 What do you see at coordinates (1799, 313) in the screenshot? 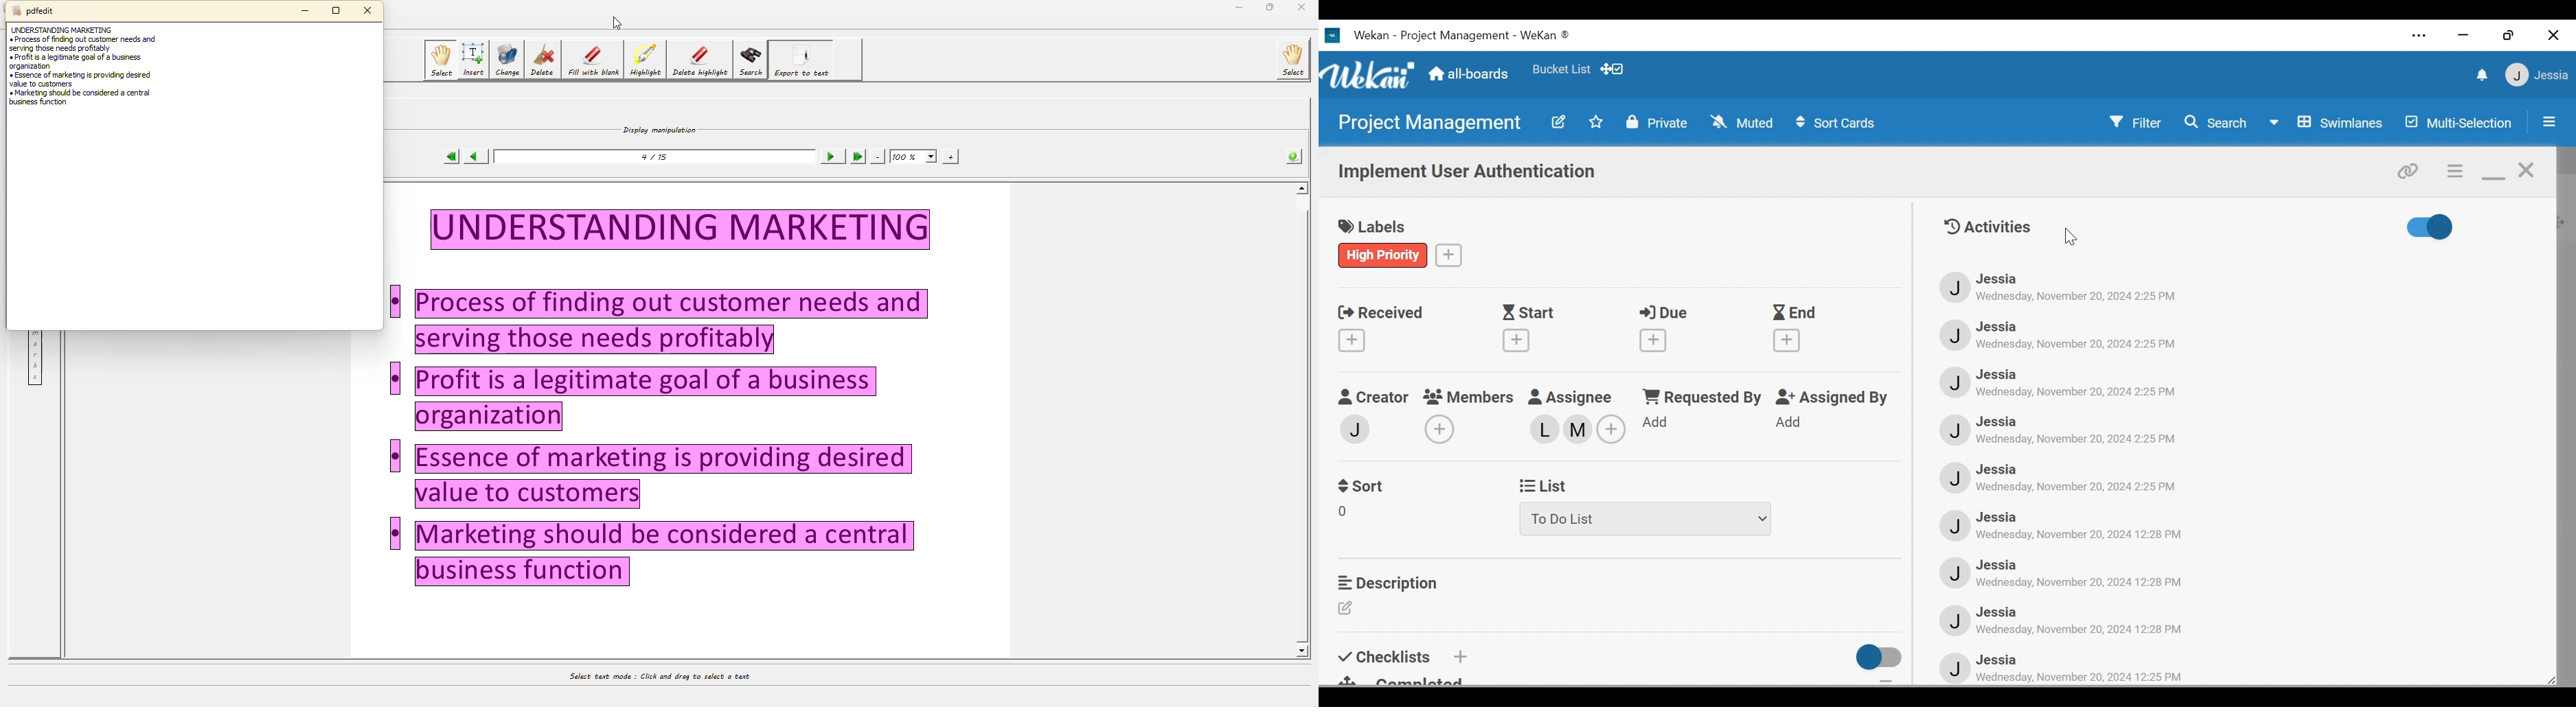
I see `End Date` at bounding box center [1799, 313].